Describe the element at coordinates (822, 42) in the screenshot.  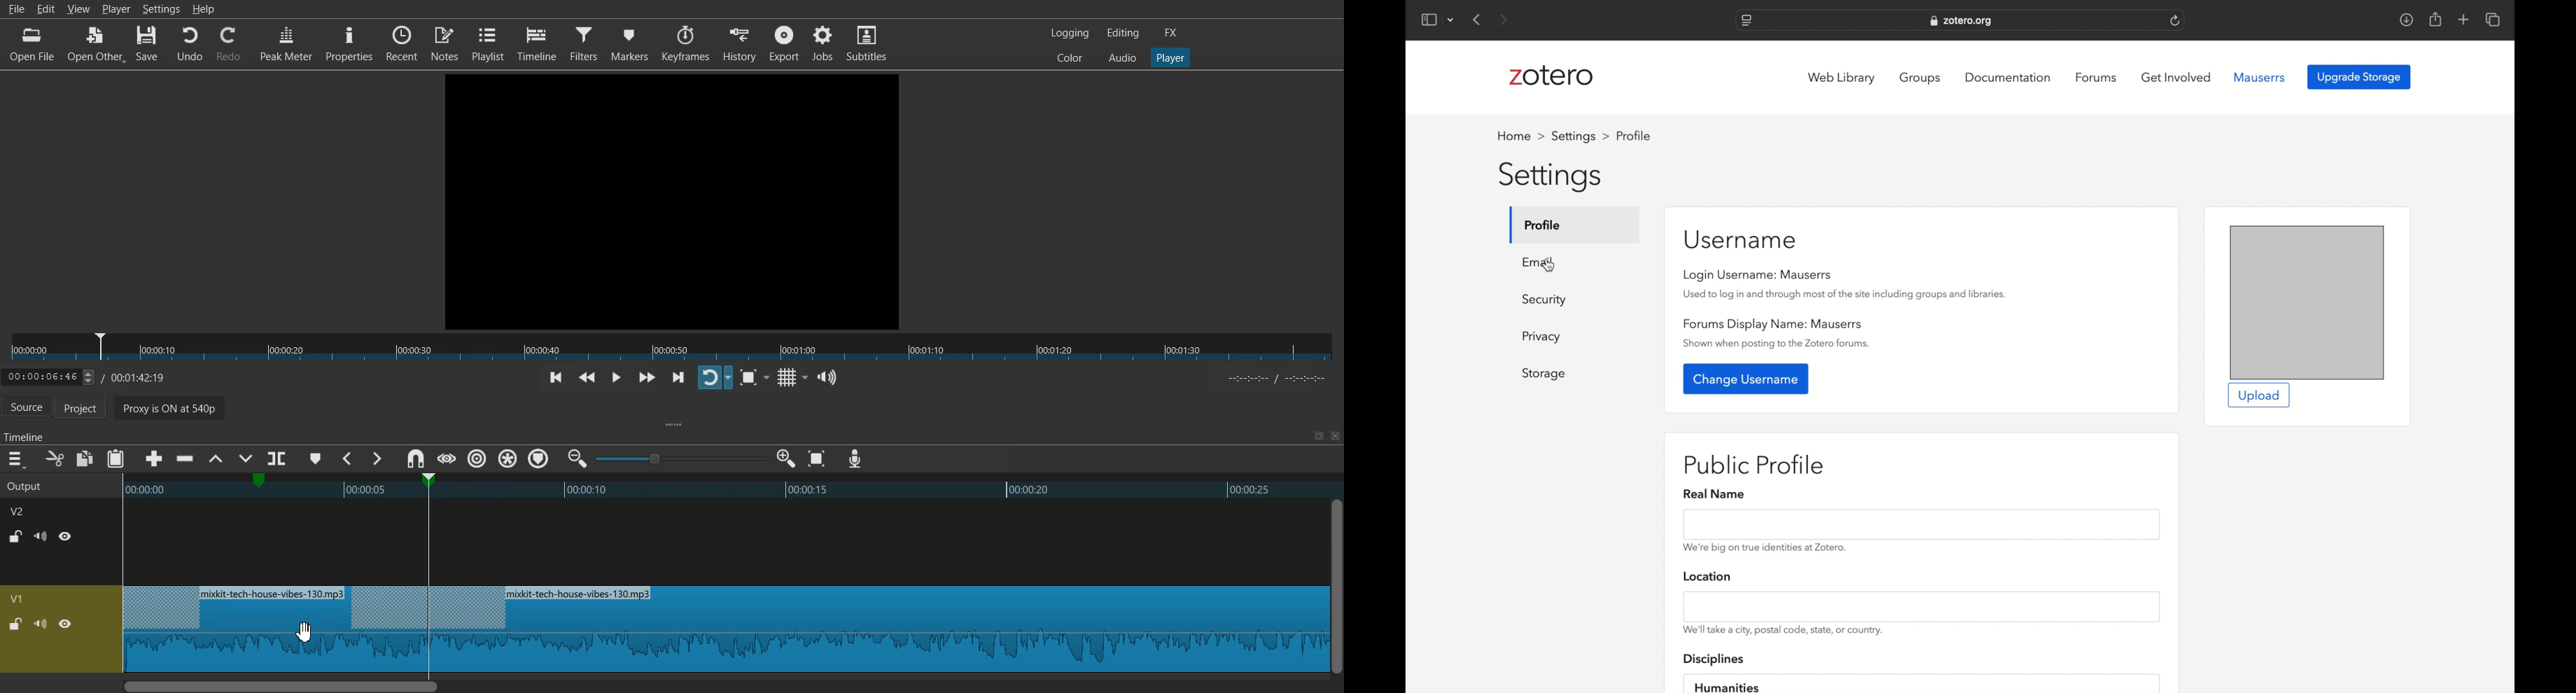
I see `Jobs` at that location.